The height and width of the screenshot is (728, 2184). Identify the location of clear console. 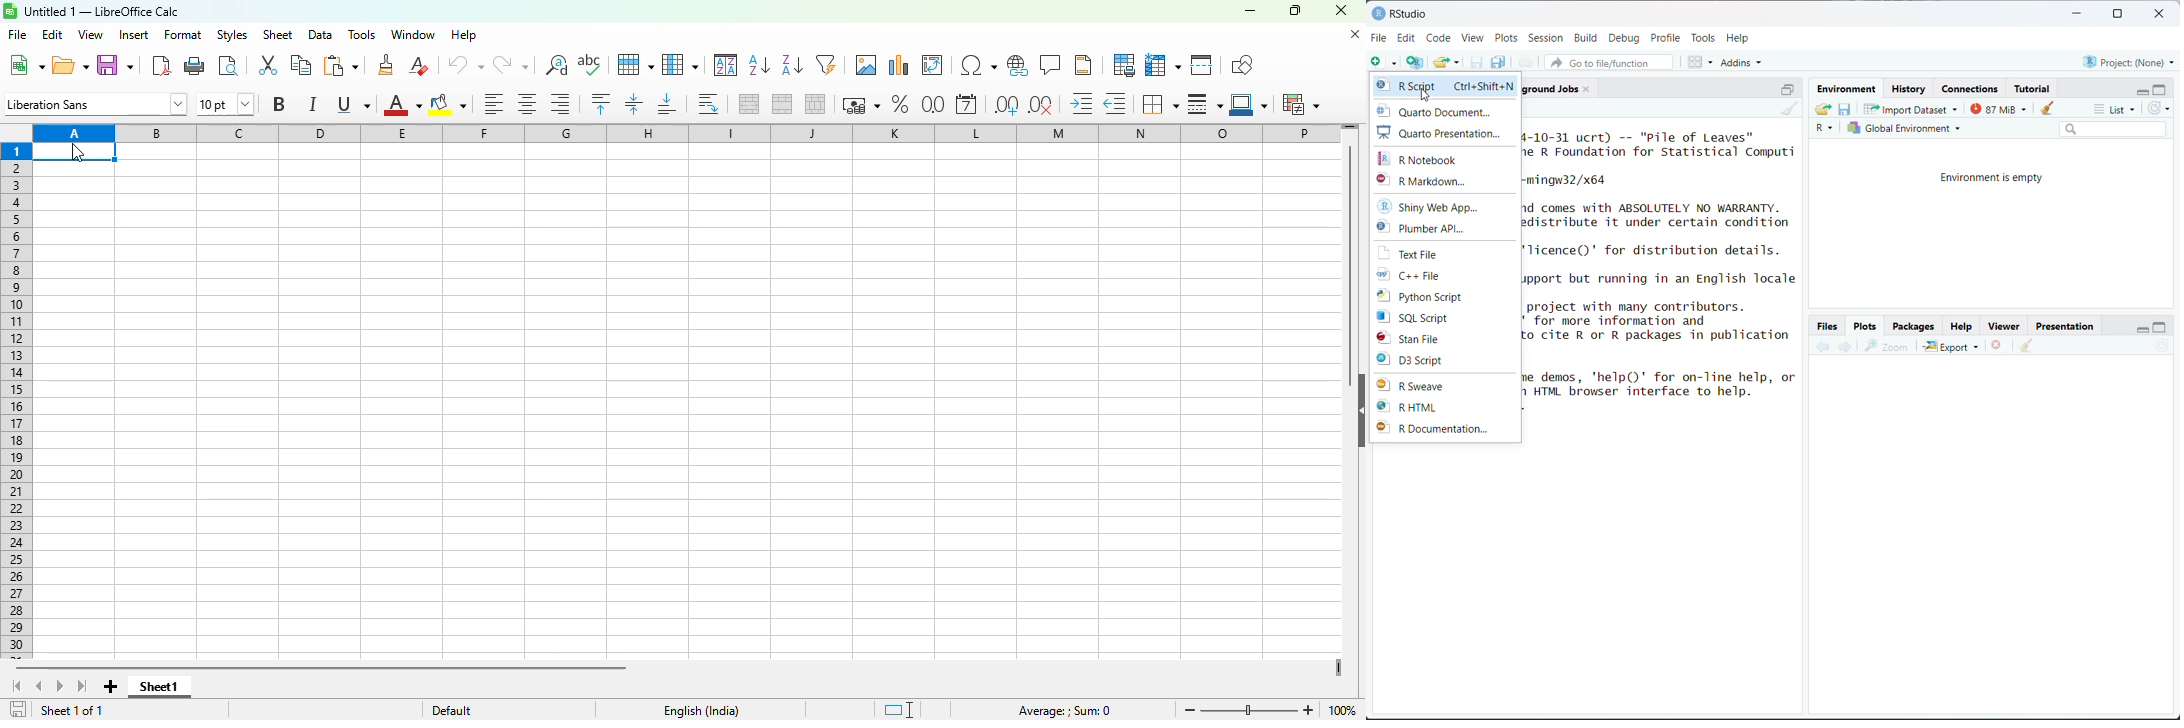
(1787, 110).